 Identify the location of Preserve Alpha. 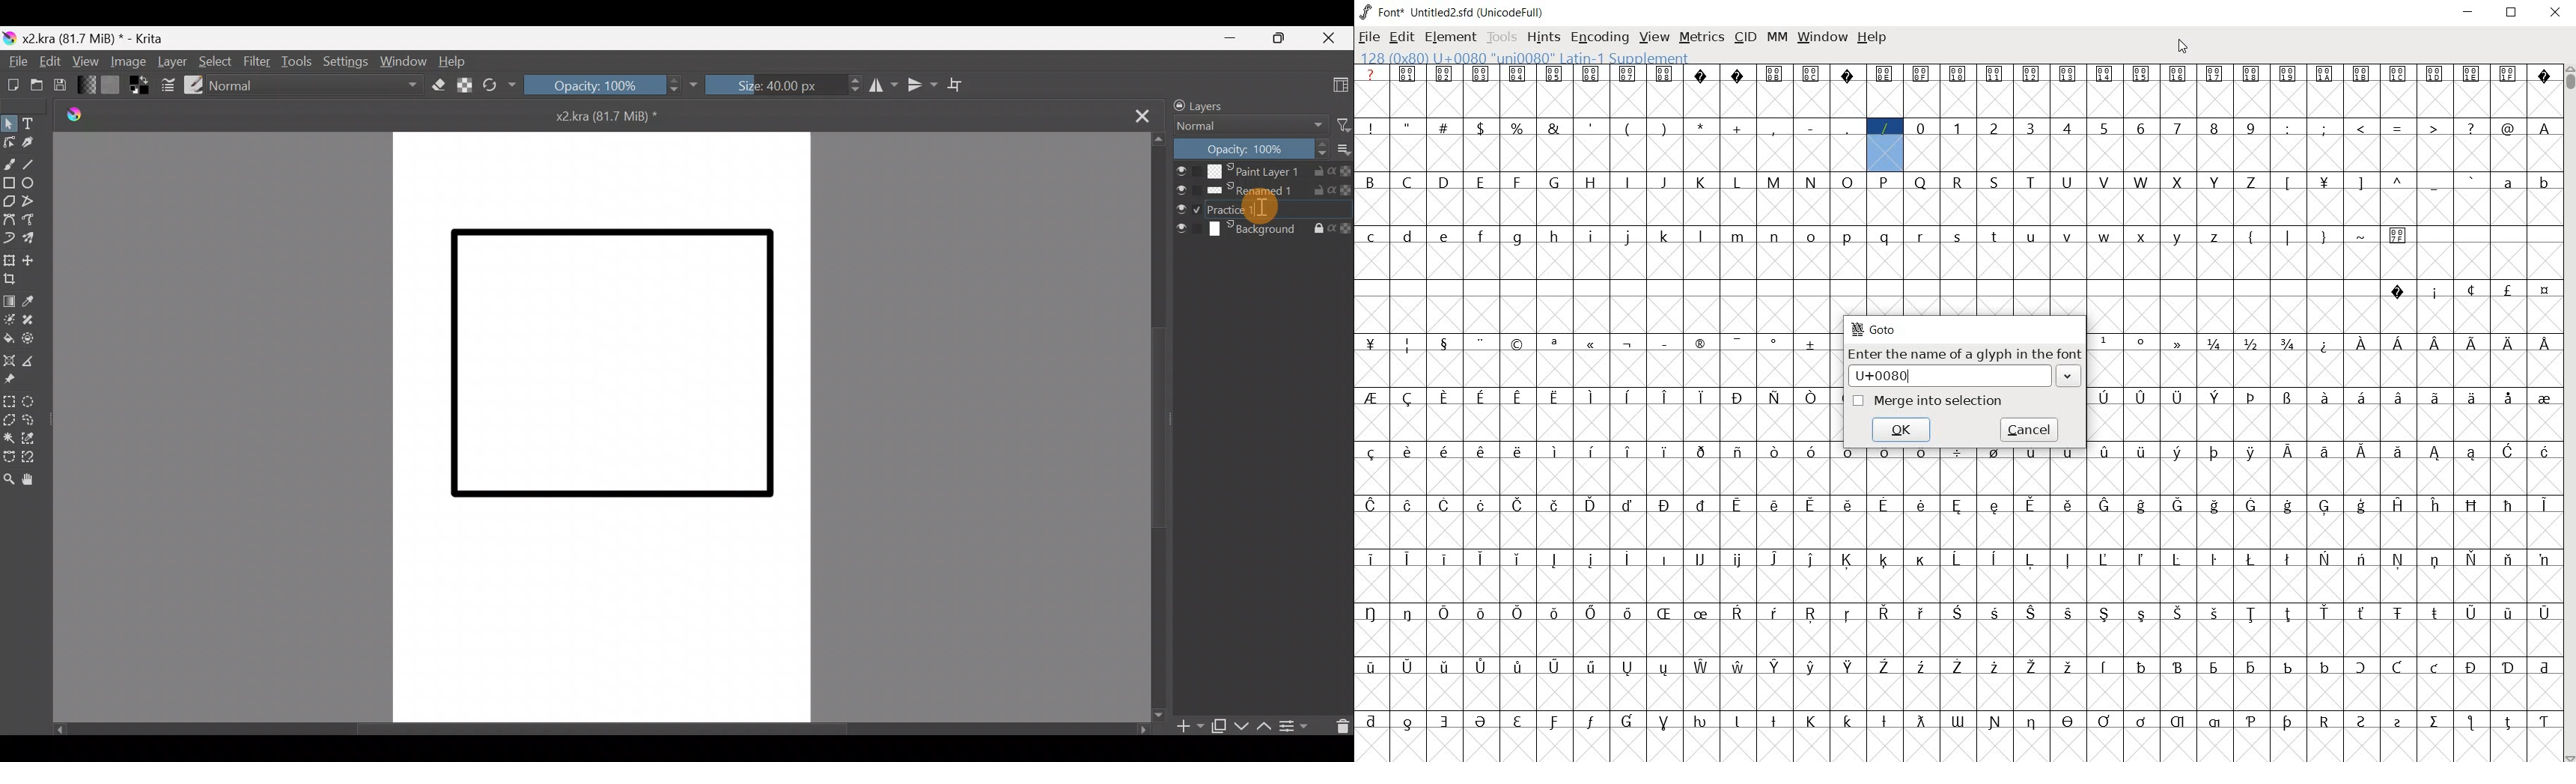
(462, 84).